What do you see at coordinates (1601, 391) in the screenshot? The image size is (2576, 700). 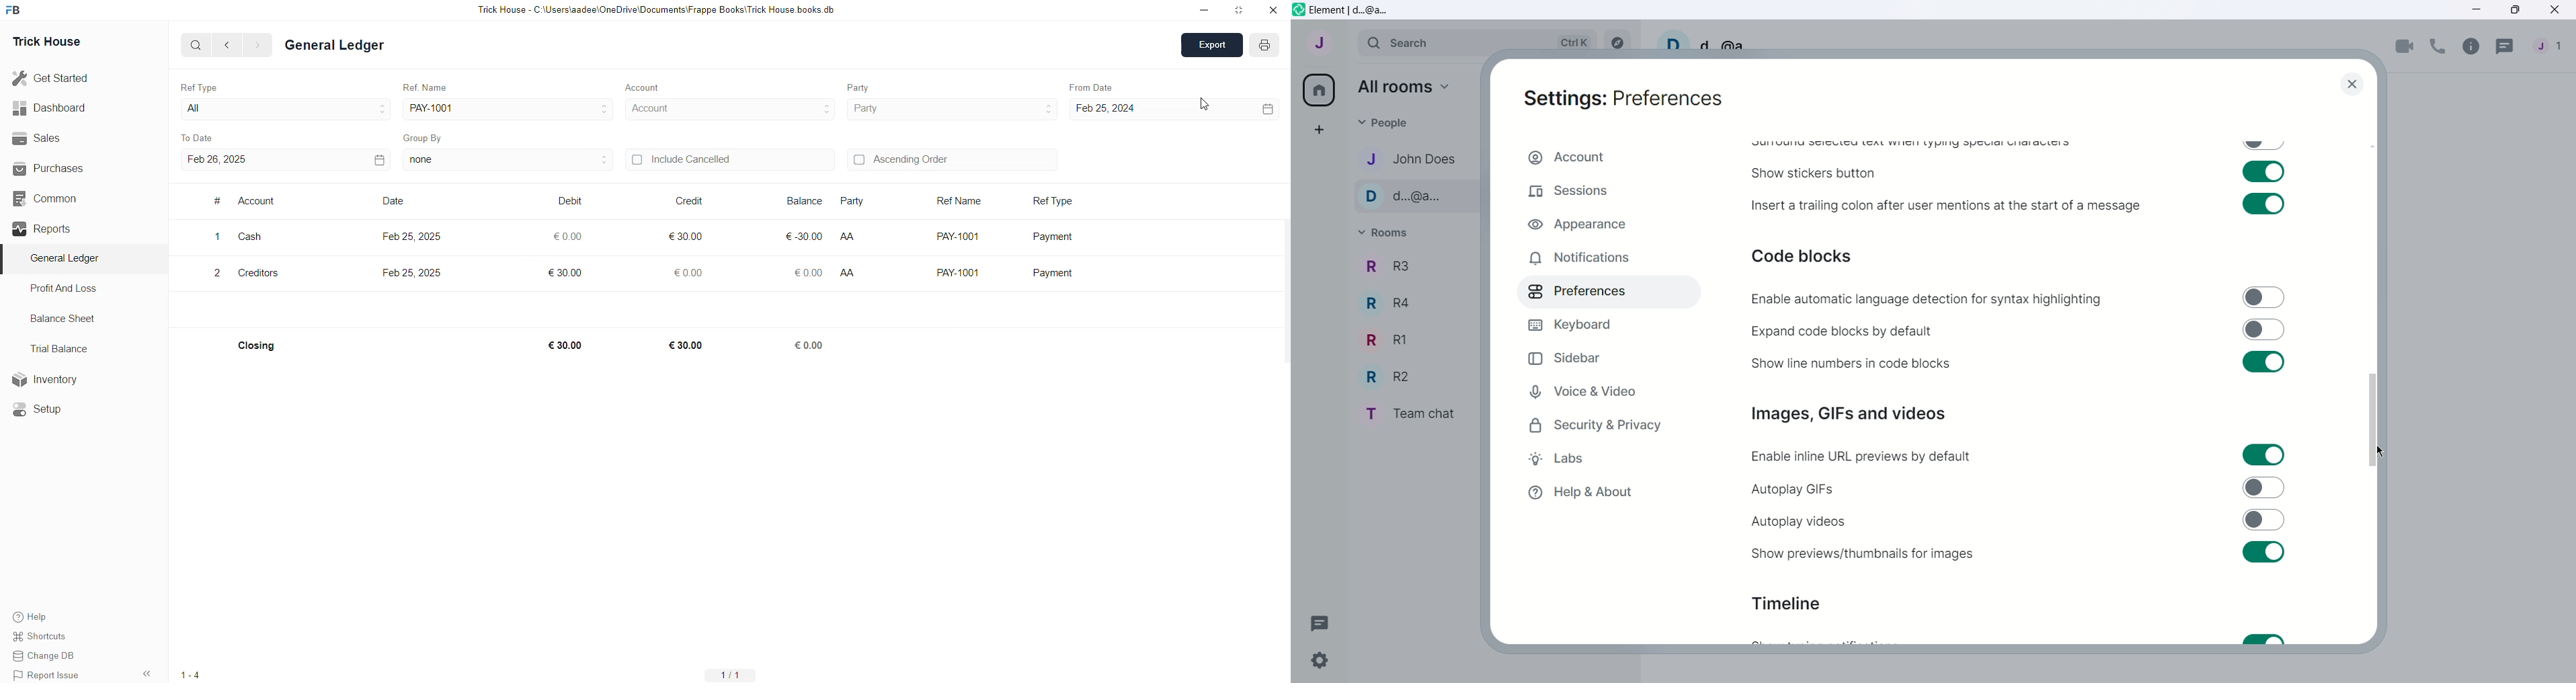 I see `Voice and Video` at bounding box center [1601, 391].